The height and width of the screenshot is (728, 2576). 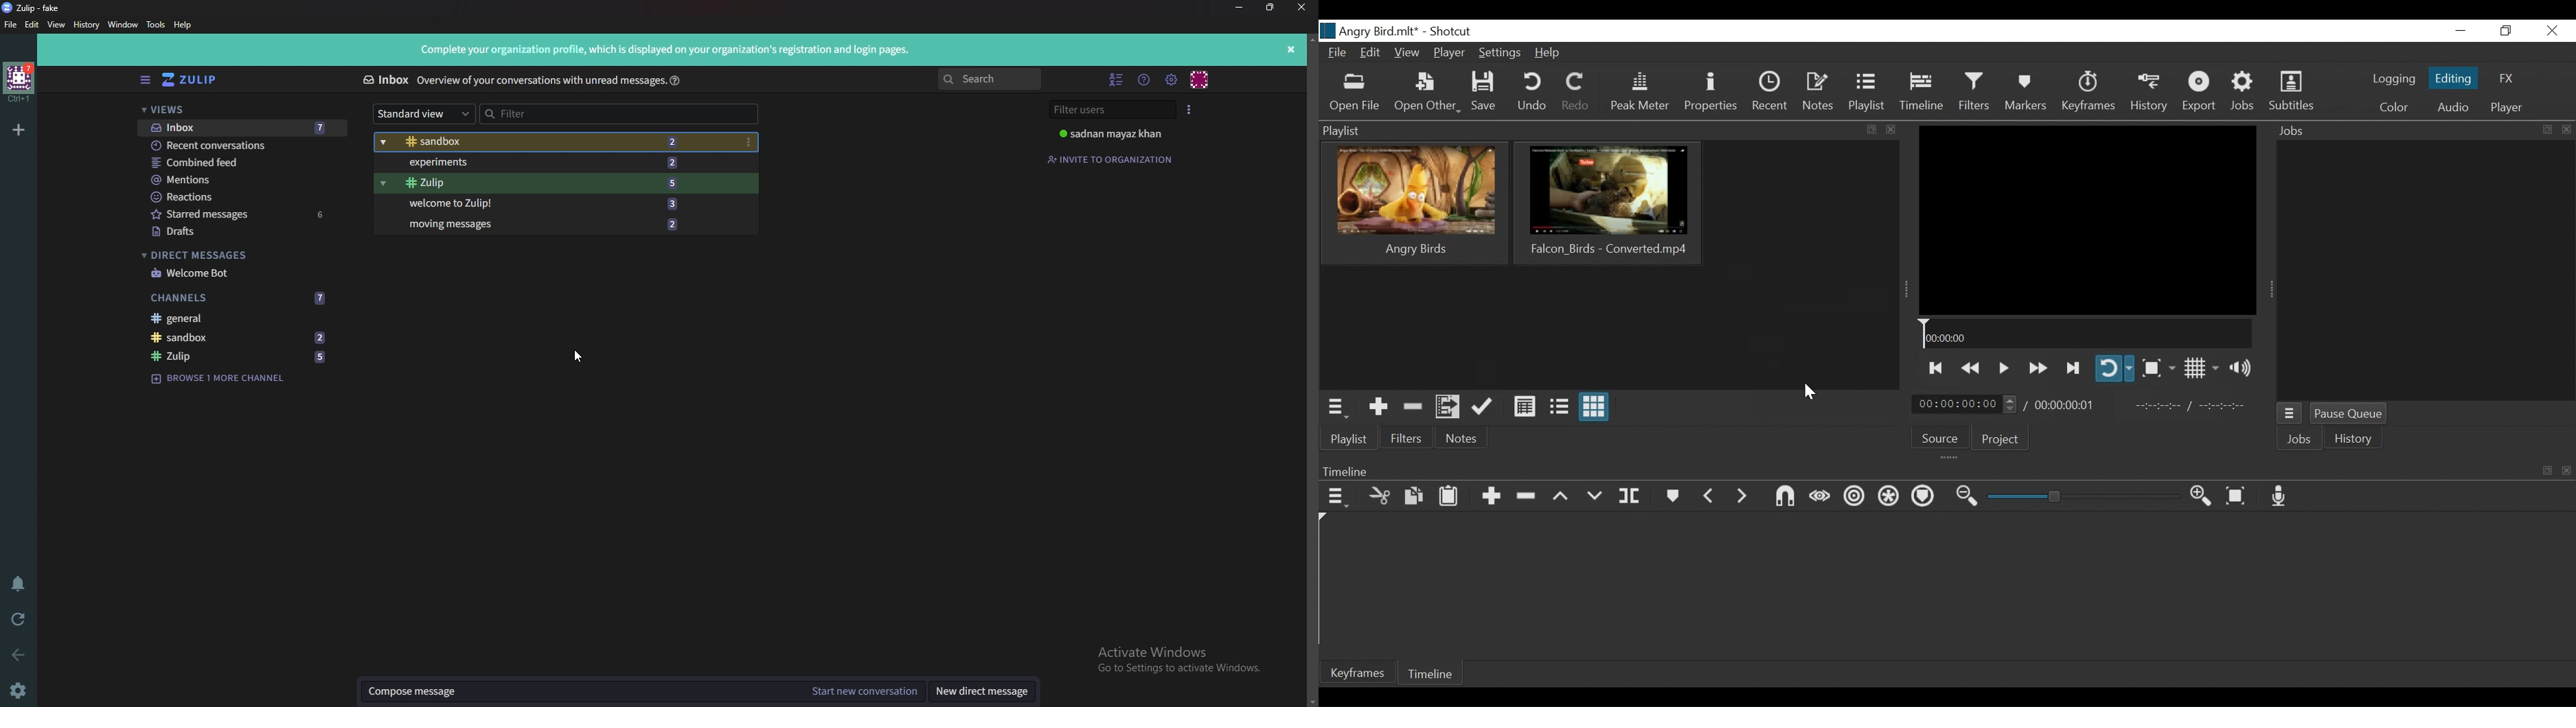 I want to click on Edit, so click(x=1370, y=52).